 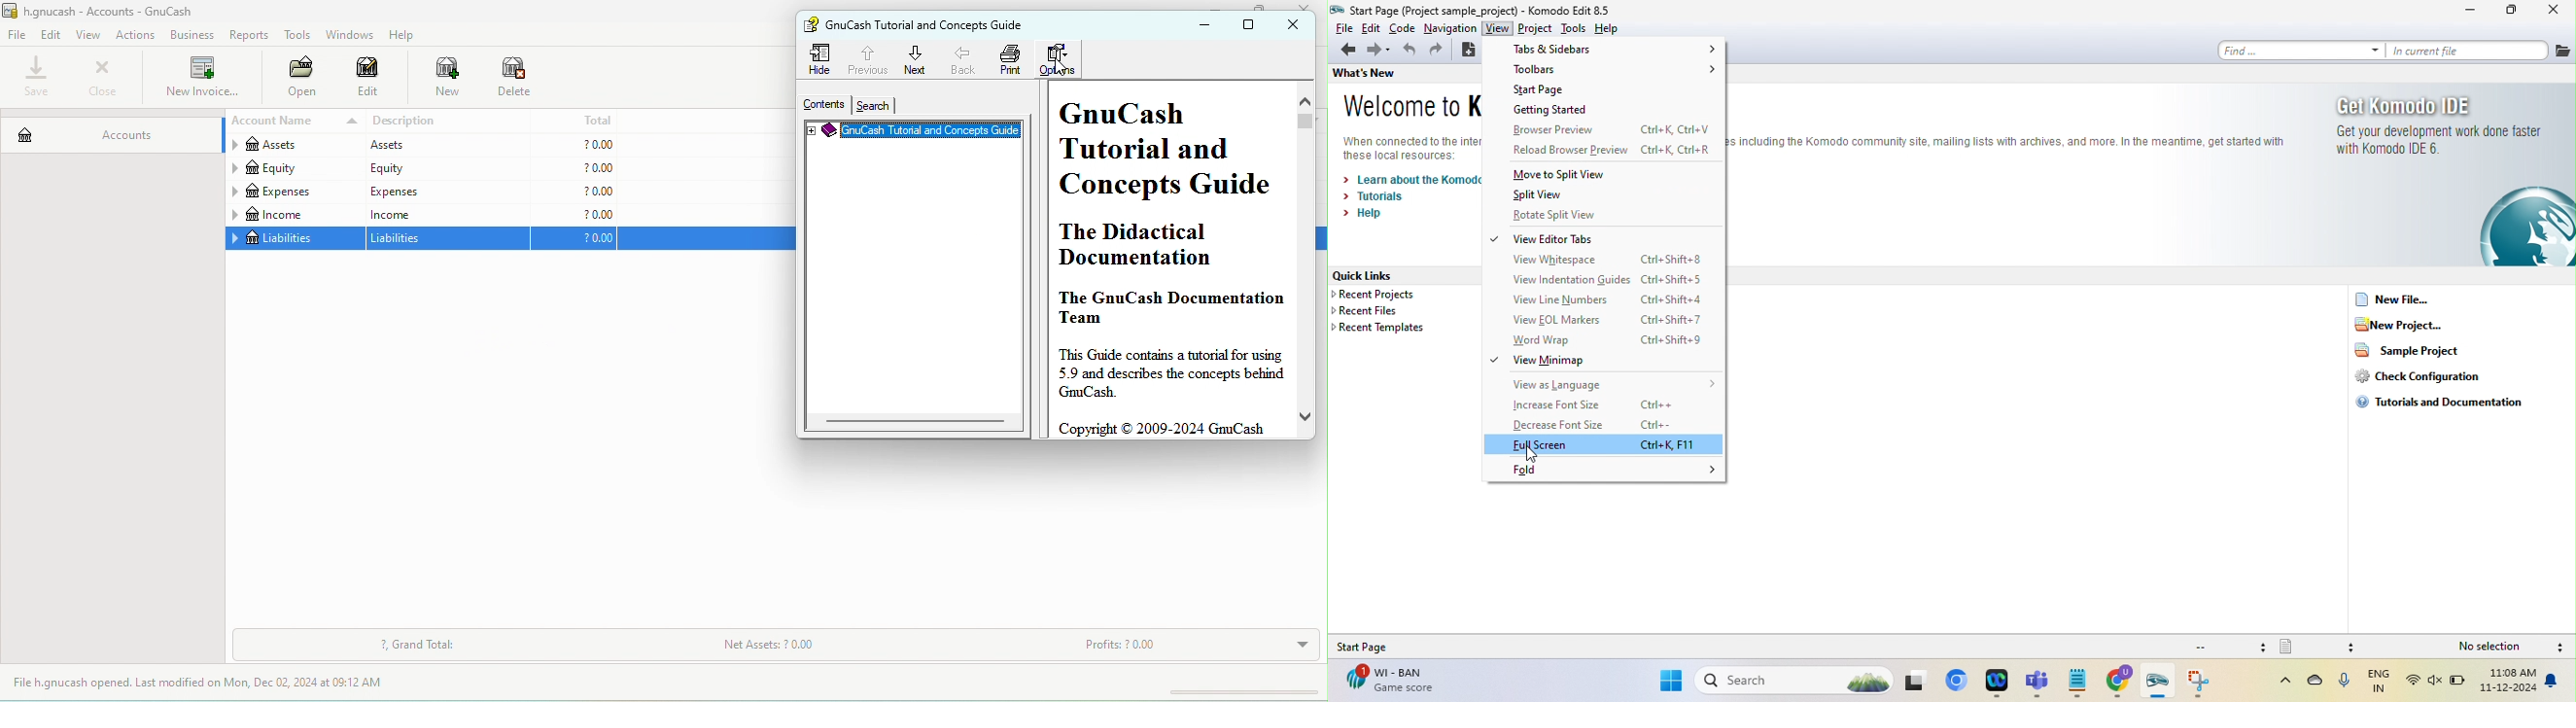 What do you see at coordinates (213, 684) in the screenshot?
I see `file h.gnucash opened last modified on mon, dec 02,2024 at 09.12 am` at bounding box center [213, 684].